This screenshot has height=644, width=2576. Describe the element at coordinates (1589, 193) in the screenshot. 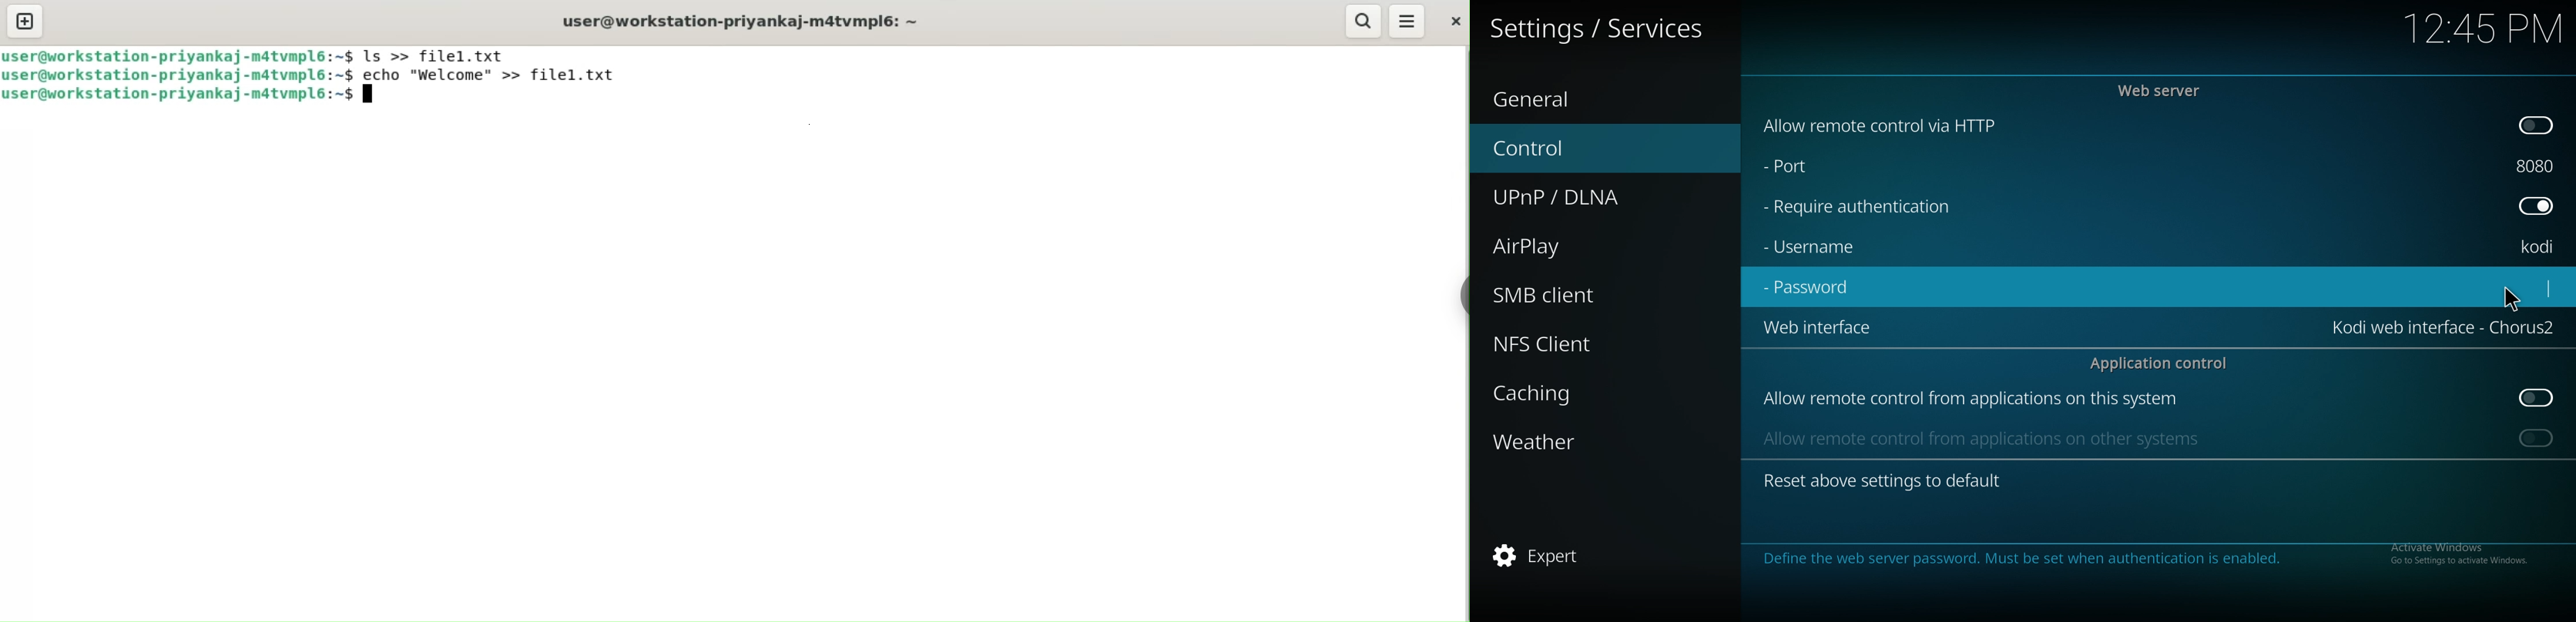

I see `upnp/dlna` at that location.